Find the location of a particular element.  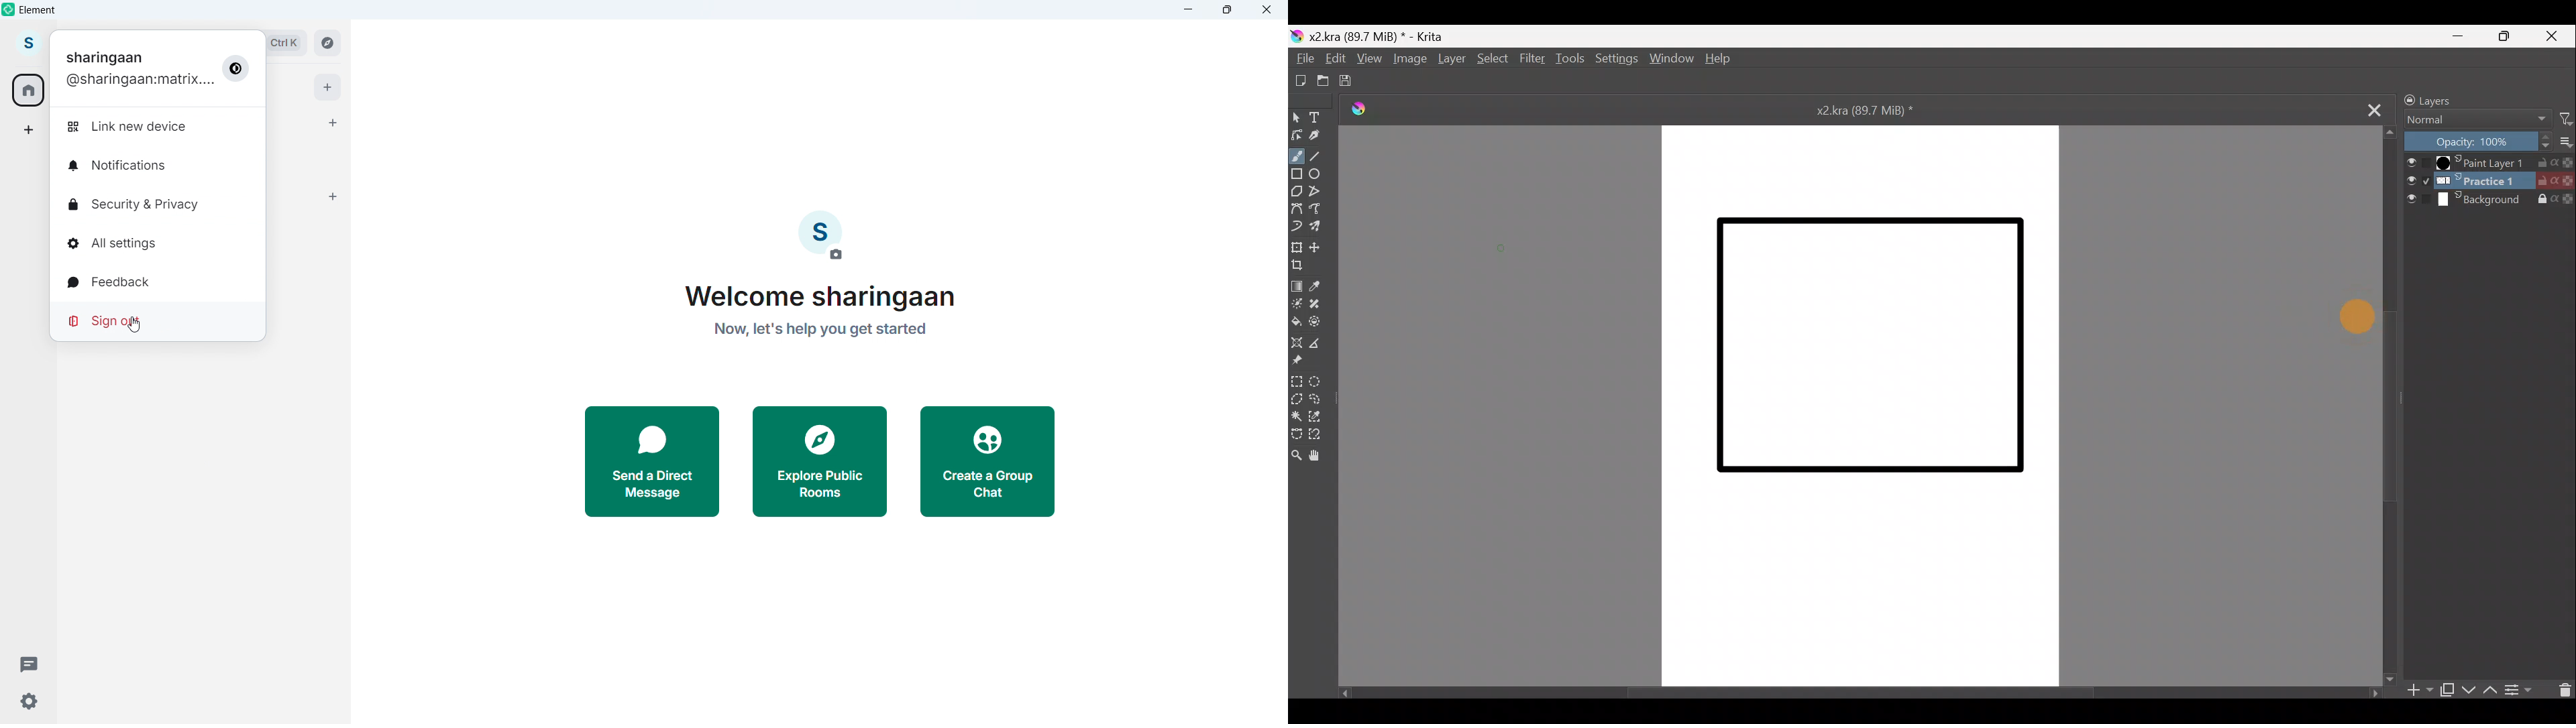

Fill a contiguous area of colour with colour/fill a selection is located at coordinates (1297, 322).